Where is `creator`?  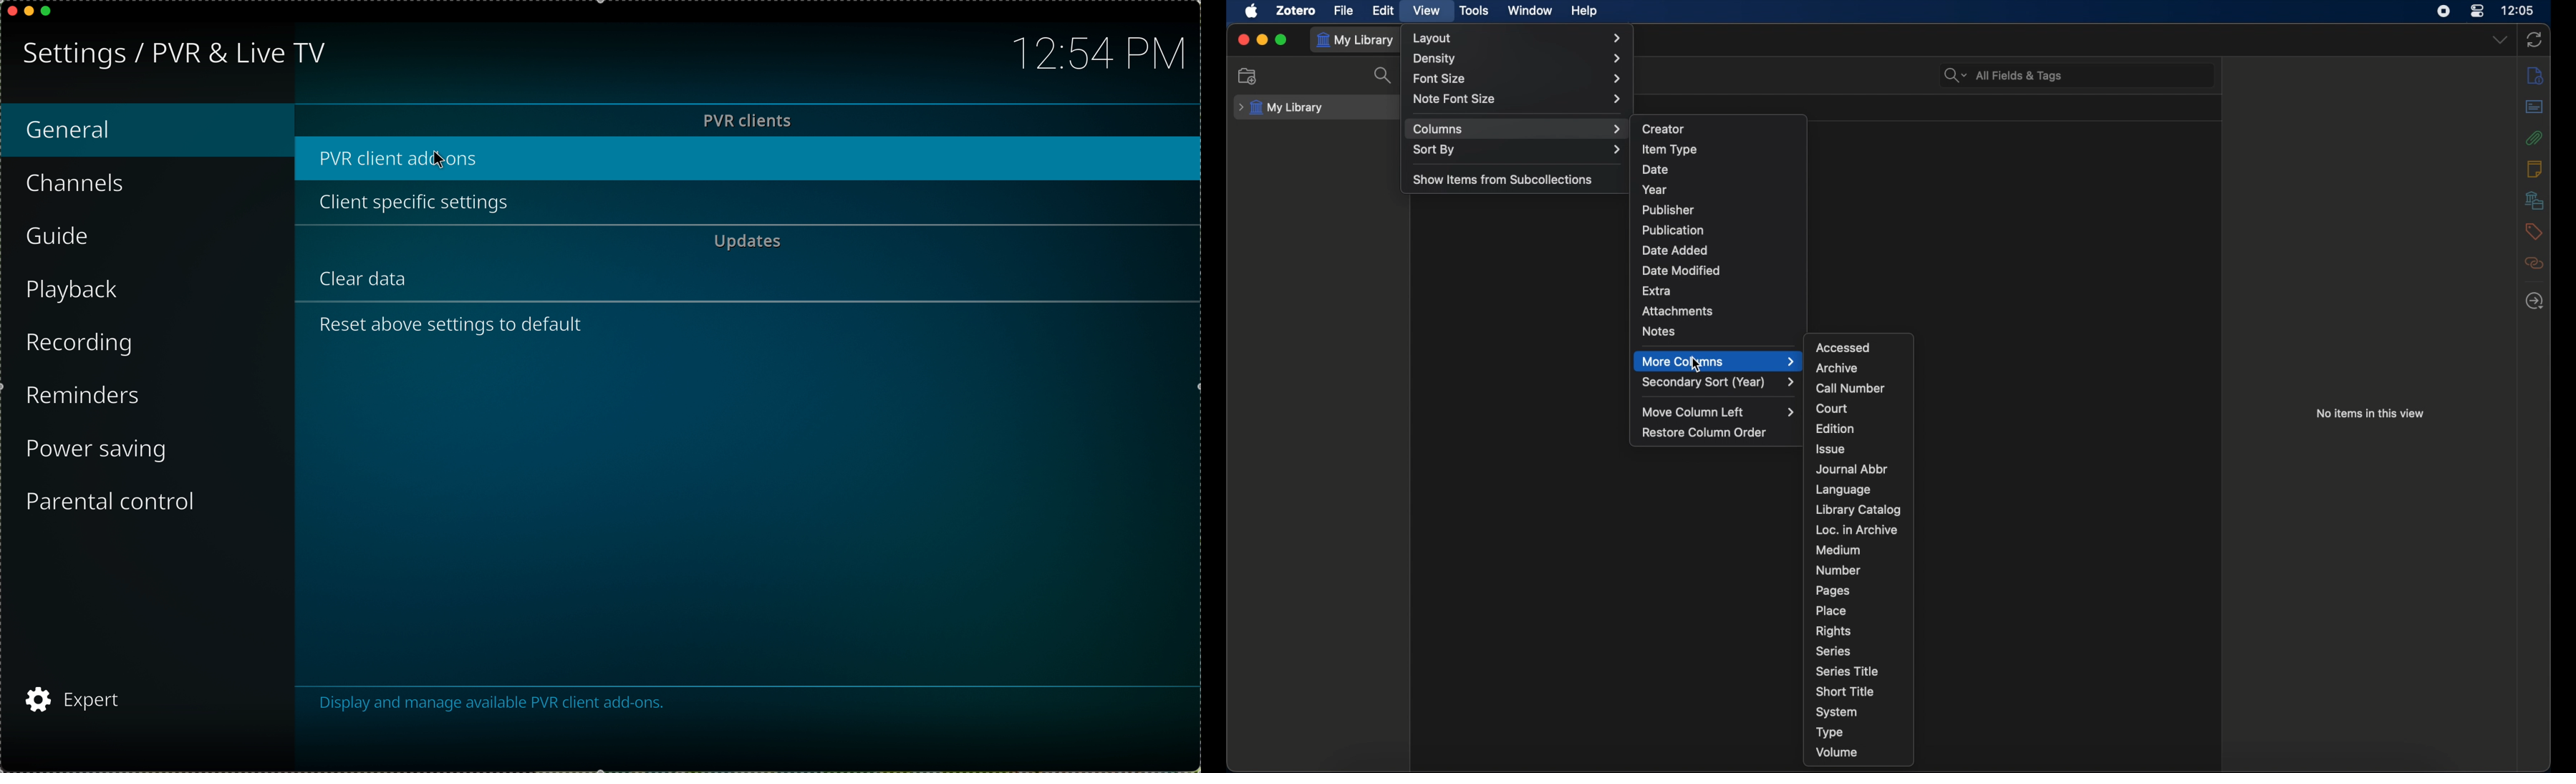 creator is located at coordinates (1664, 128).